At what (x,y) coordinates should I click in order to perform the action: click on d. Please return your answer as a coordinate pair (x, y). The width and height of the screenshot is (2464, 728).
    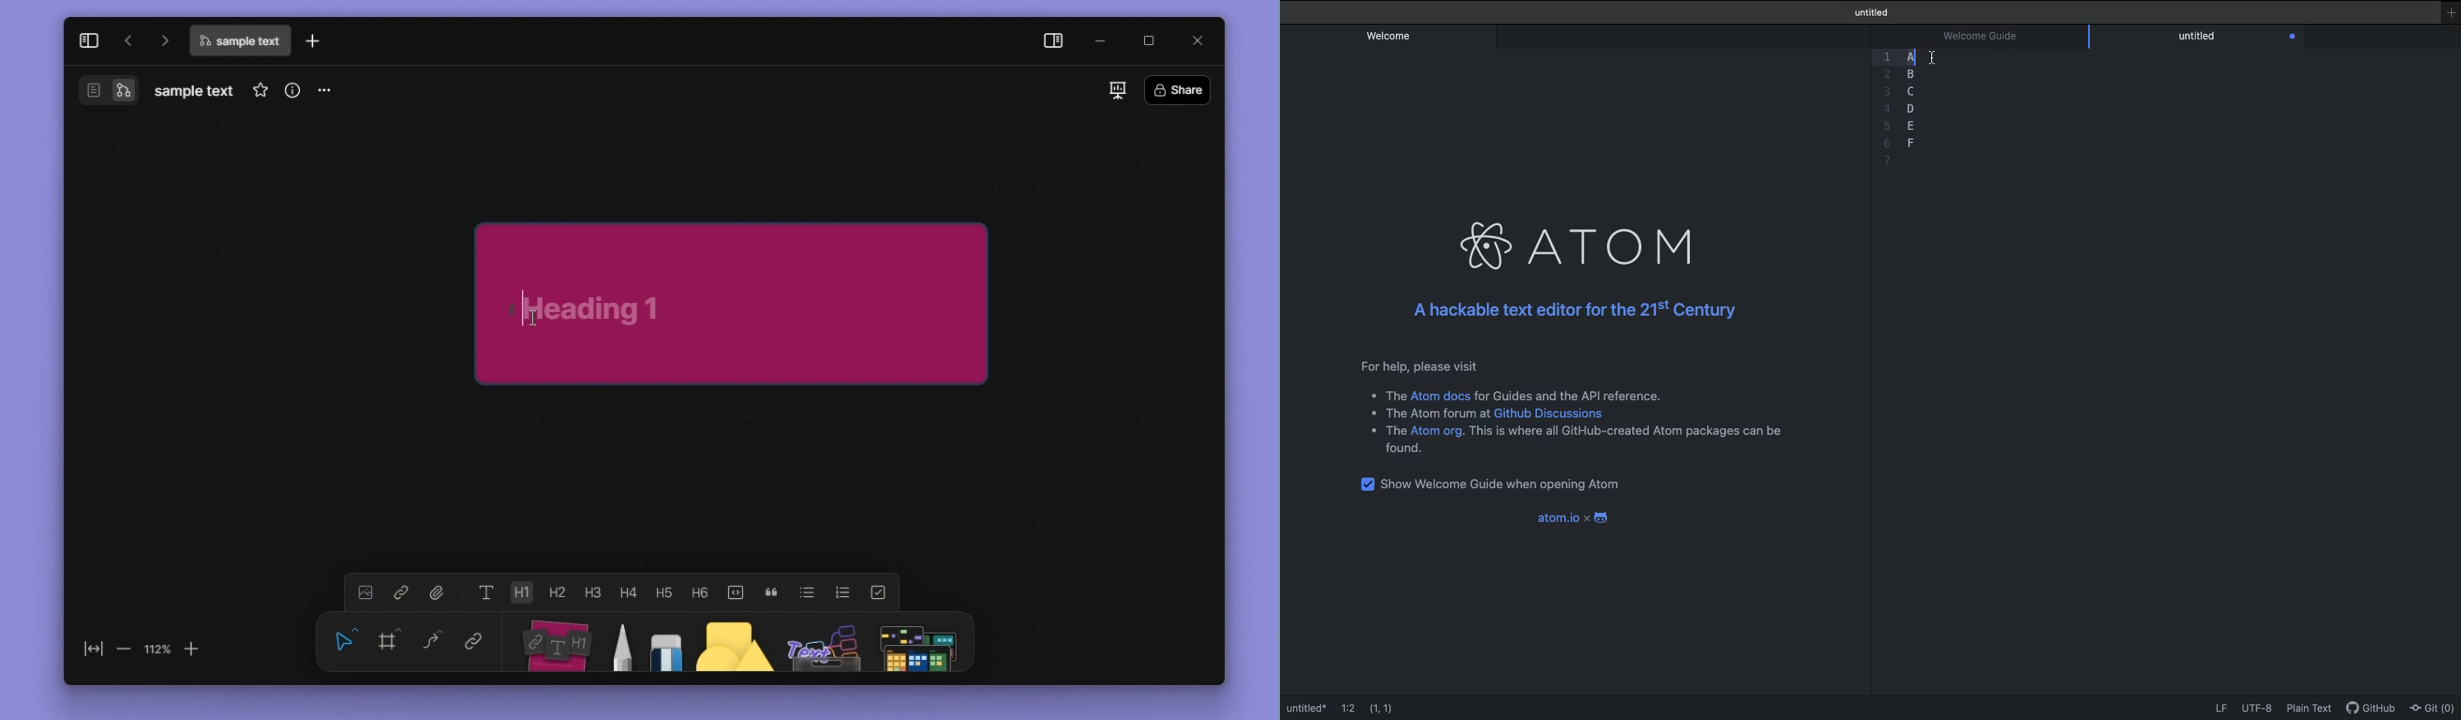
    Looking at the image, I should click on (1914, 108).